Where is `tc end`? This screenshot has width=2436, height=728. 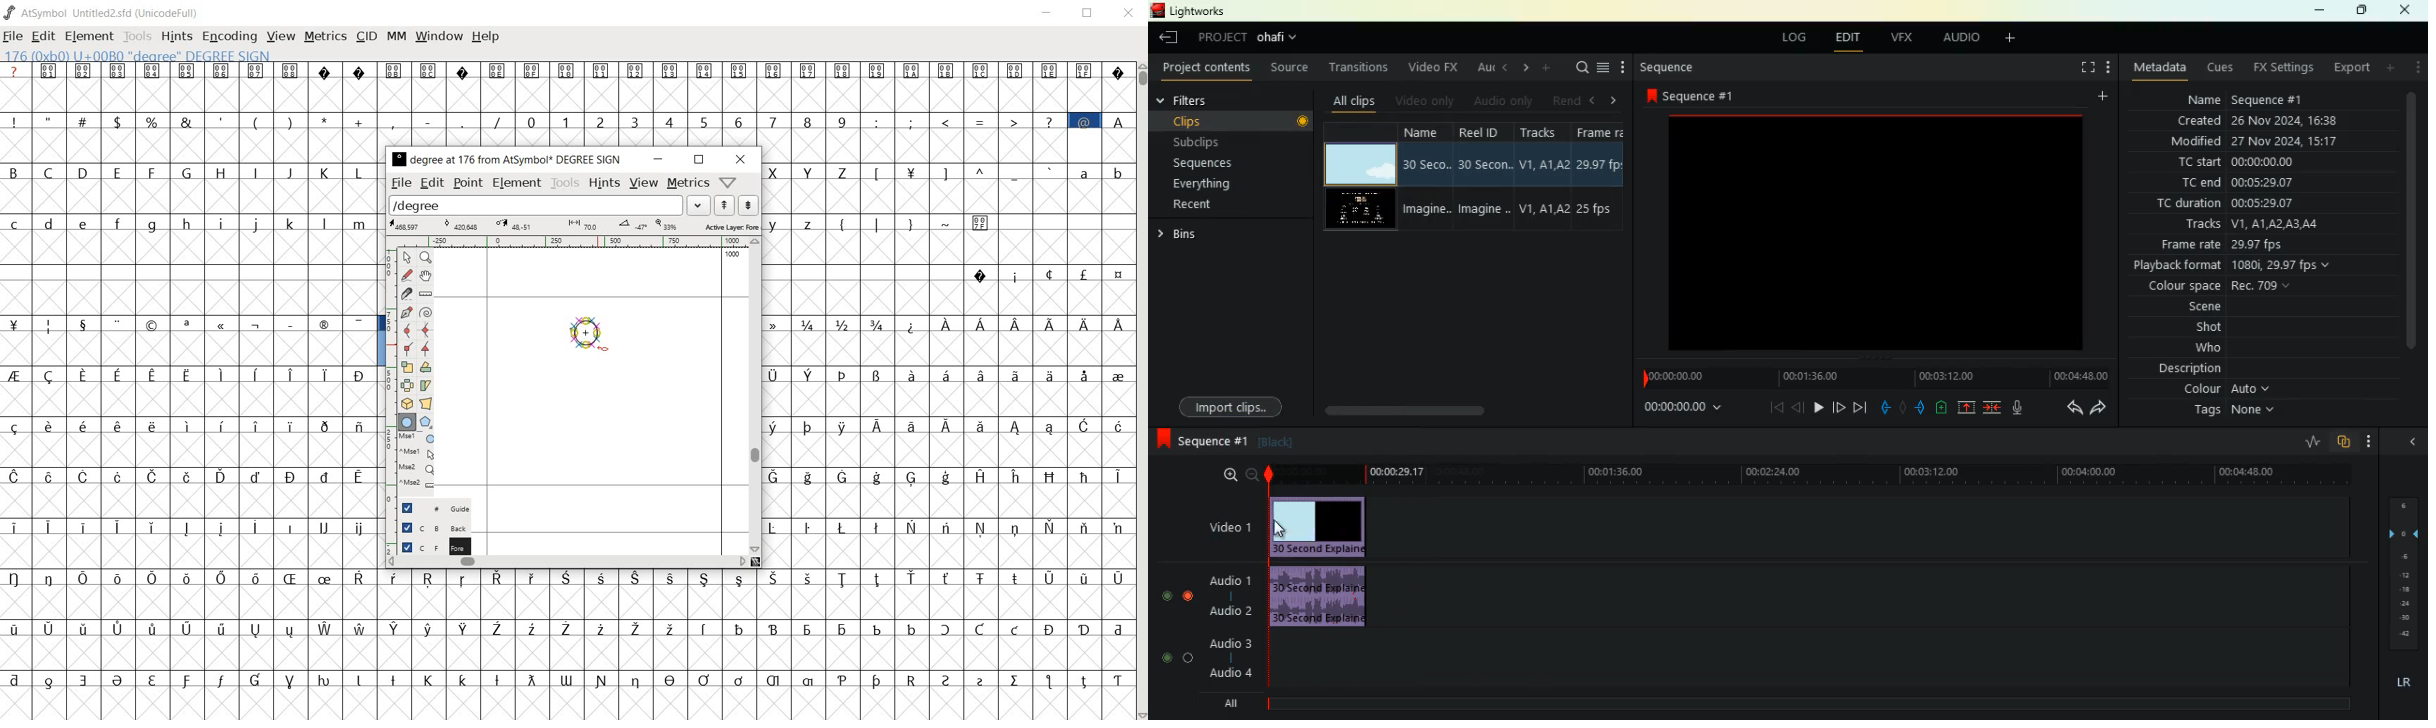 tc end is located at coordinates (2241, 184).